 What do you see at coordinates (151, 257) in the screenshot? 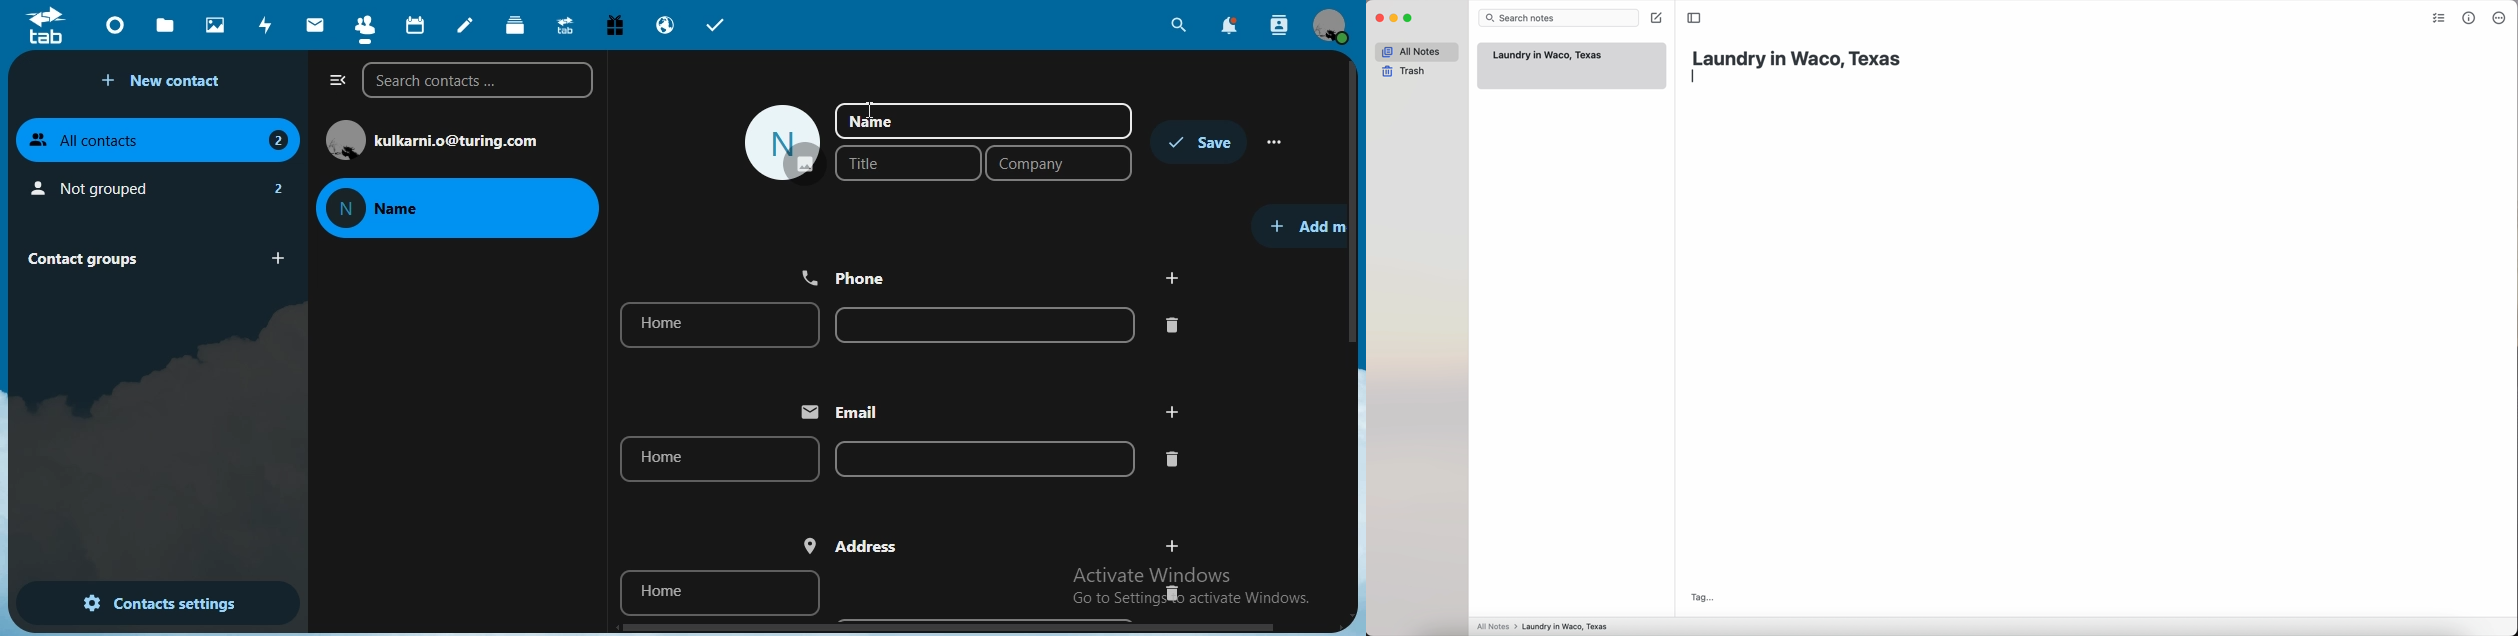
I see `contact groups` at bounding box center [151, 257].